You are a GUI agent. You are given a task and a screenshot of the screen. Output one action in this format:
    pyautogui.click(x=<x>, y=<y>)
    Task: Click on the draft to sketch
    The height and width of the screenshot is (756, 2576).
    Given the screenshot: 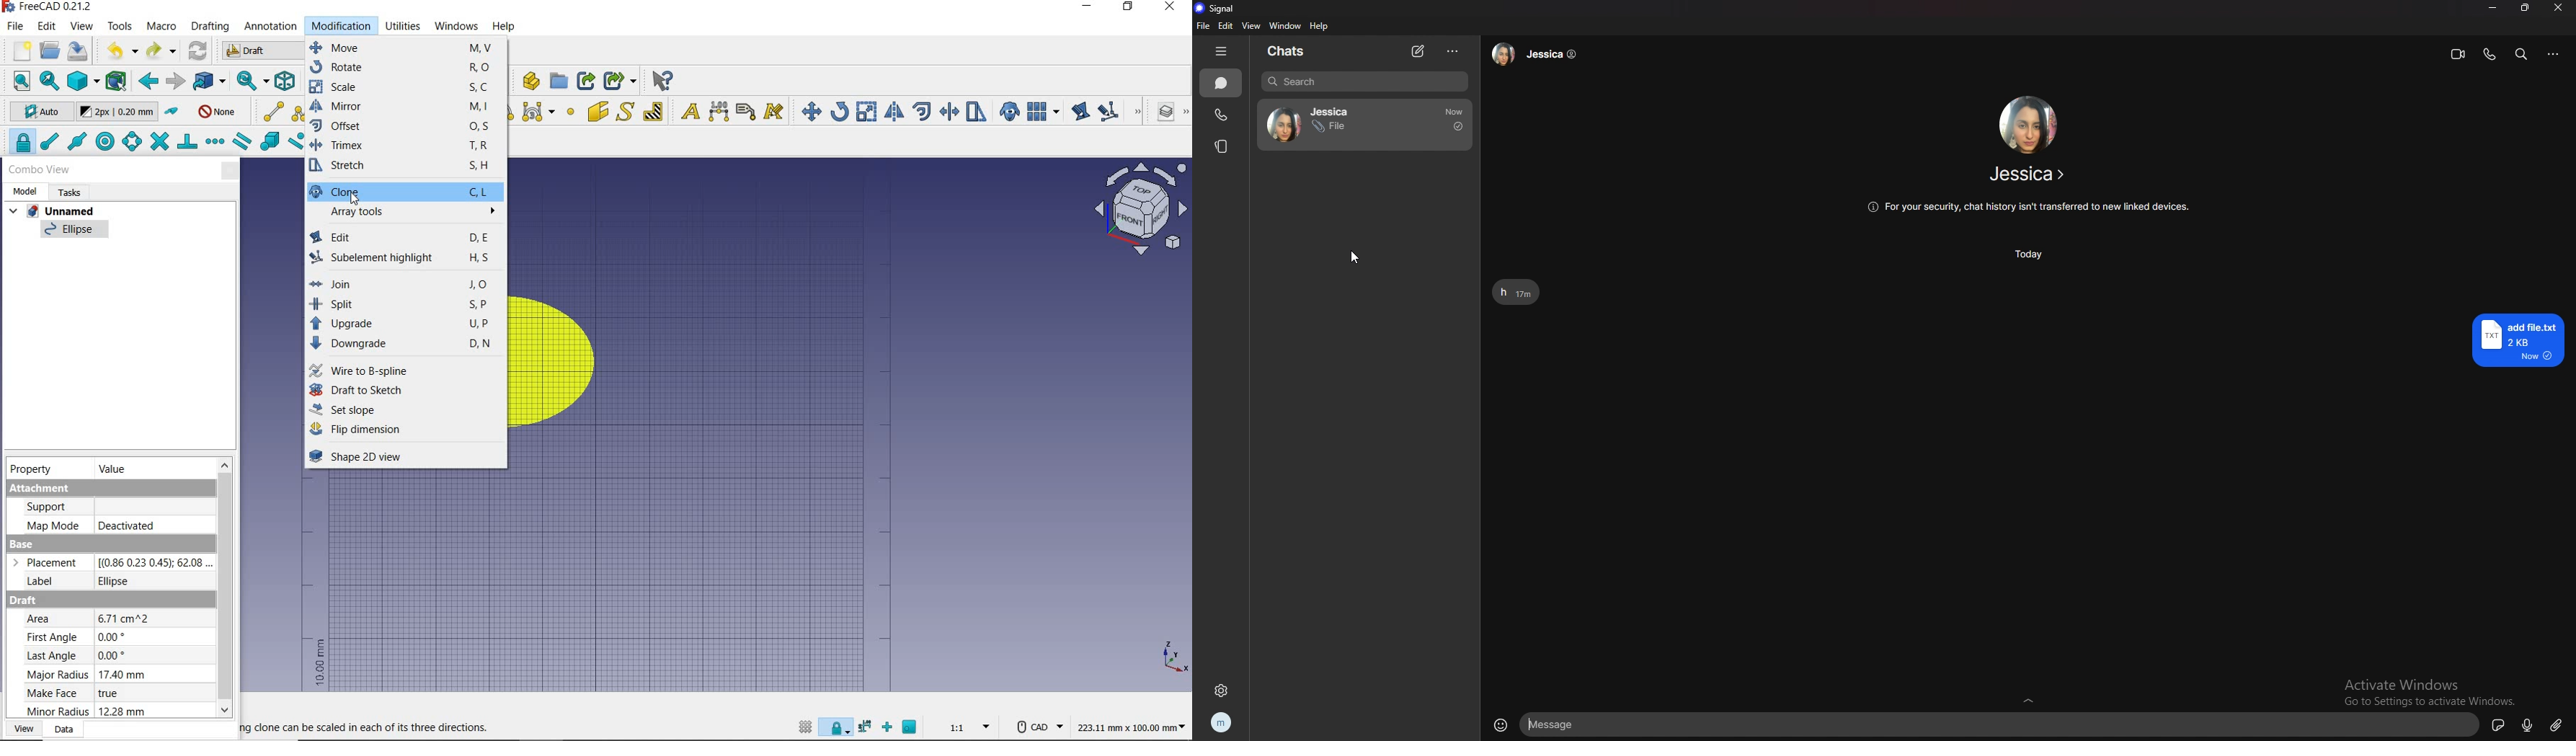 What is the action you would take?
    pyautogui.click(x=404, y=391)
    